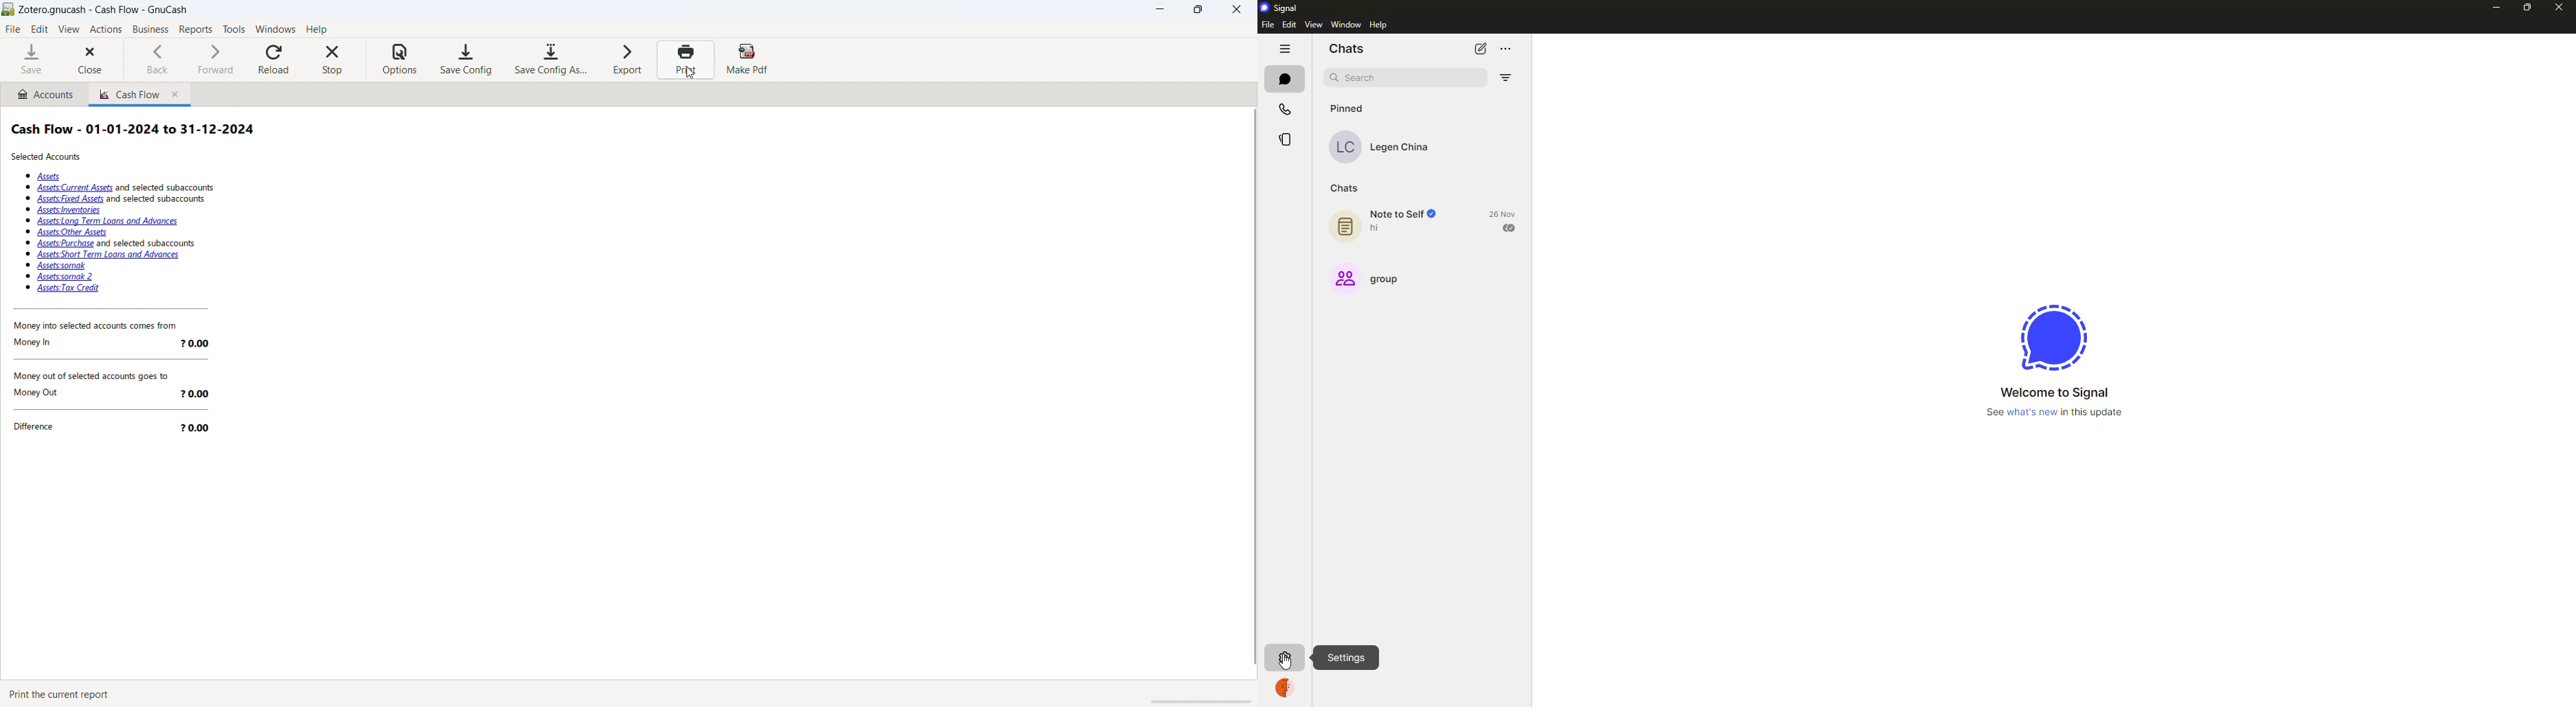  I want to click on Assets: inventories, so click(68, 211).